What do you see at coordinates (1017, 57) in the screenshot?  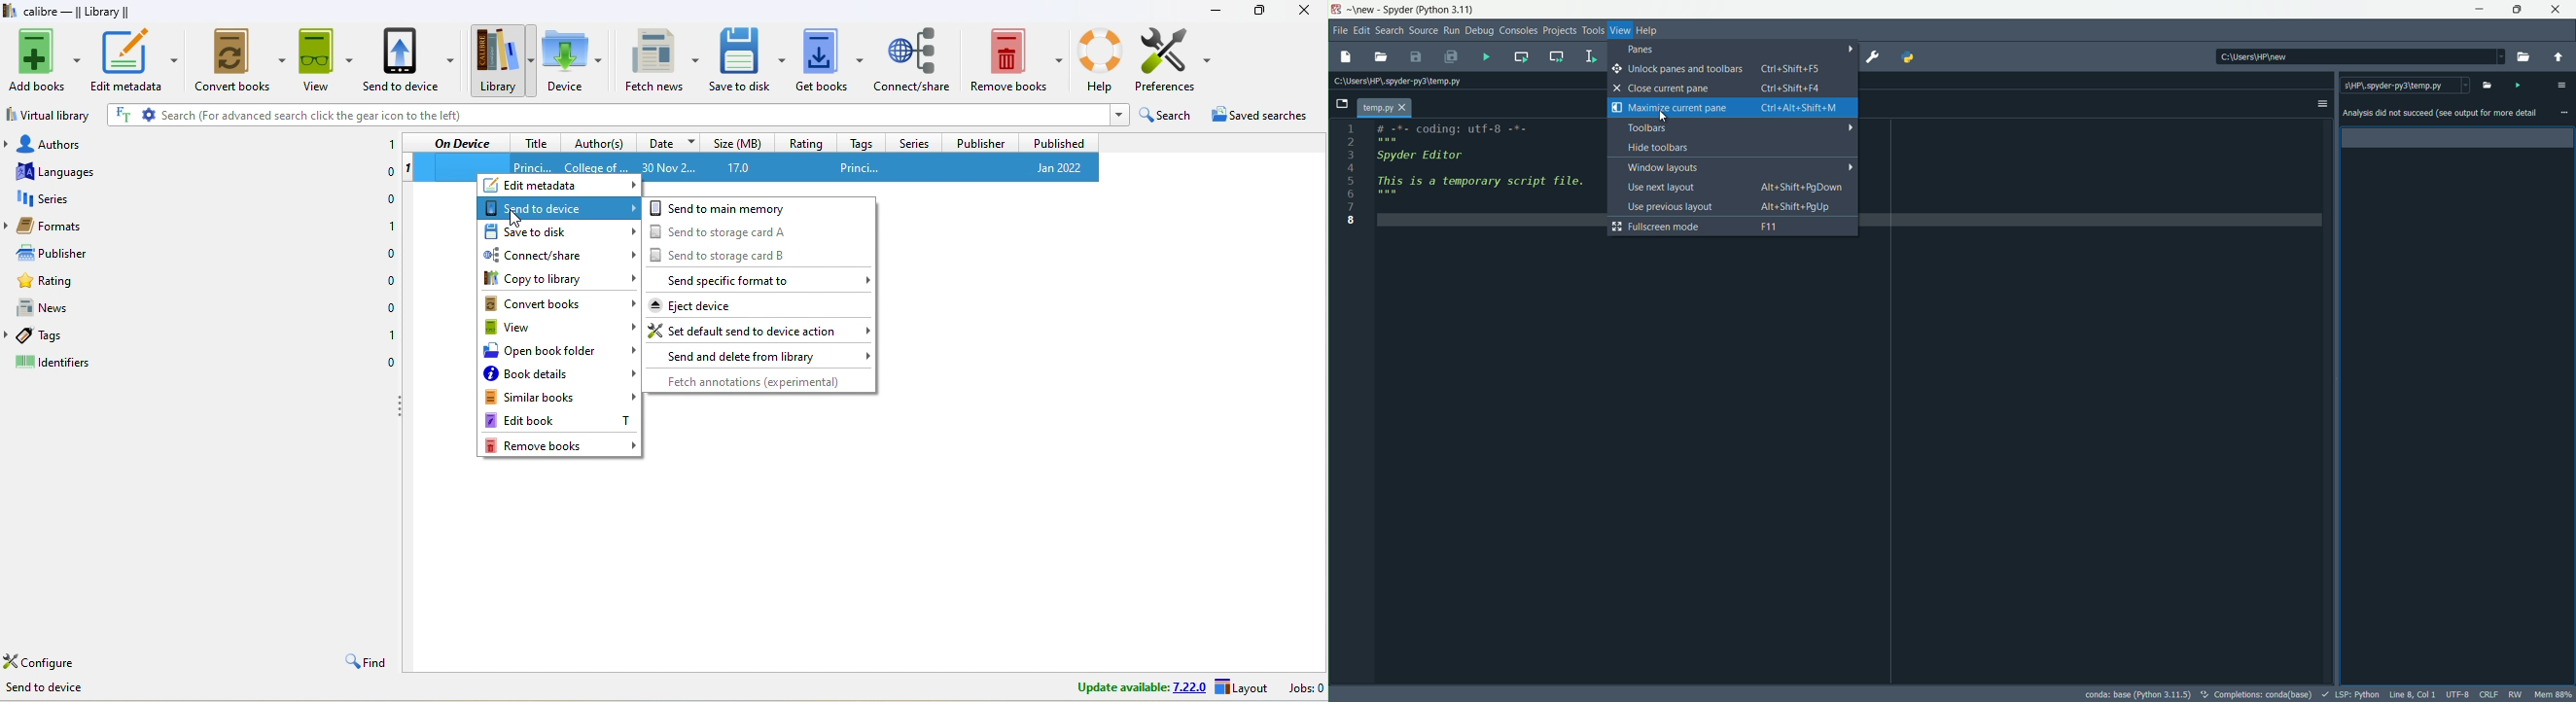 I see `remove books` at bounding box center [1017, 57].